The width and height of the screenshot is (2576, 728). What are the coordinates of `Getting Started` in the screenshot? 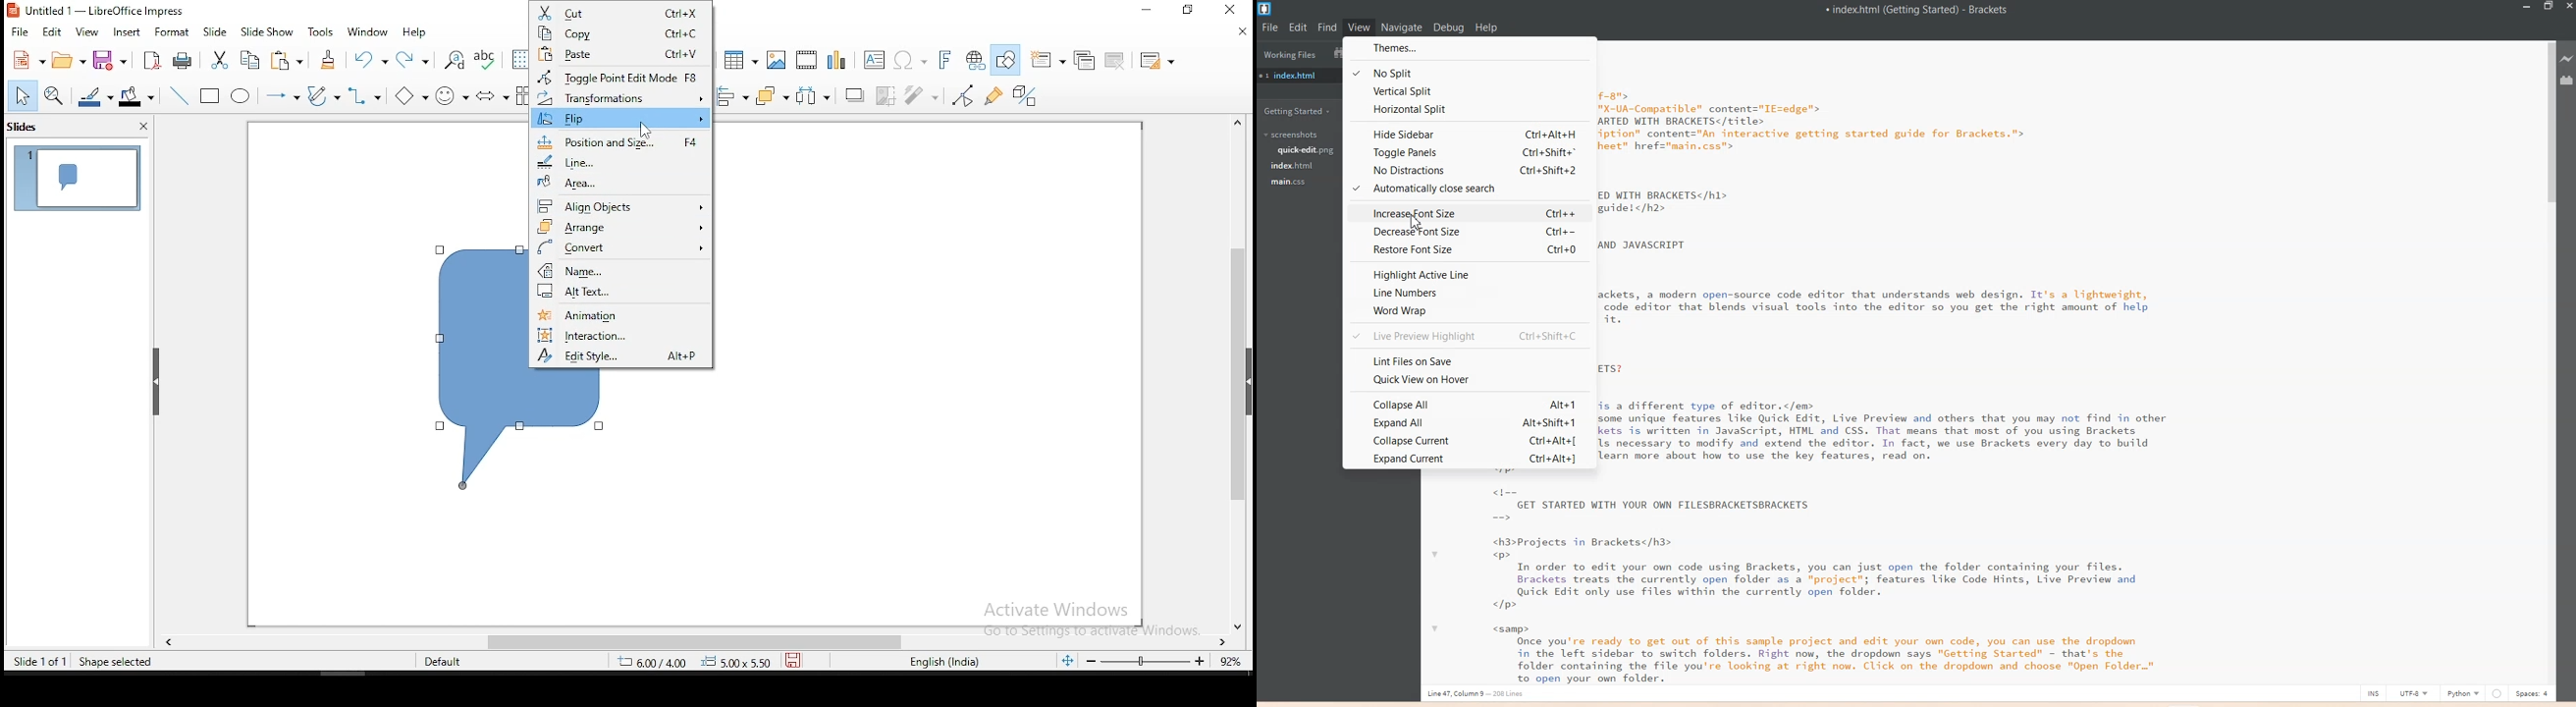 It's located at (1302, 112).